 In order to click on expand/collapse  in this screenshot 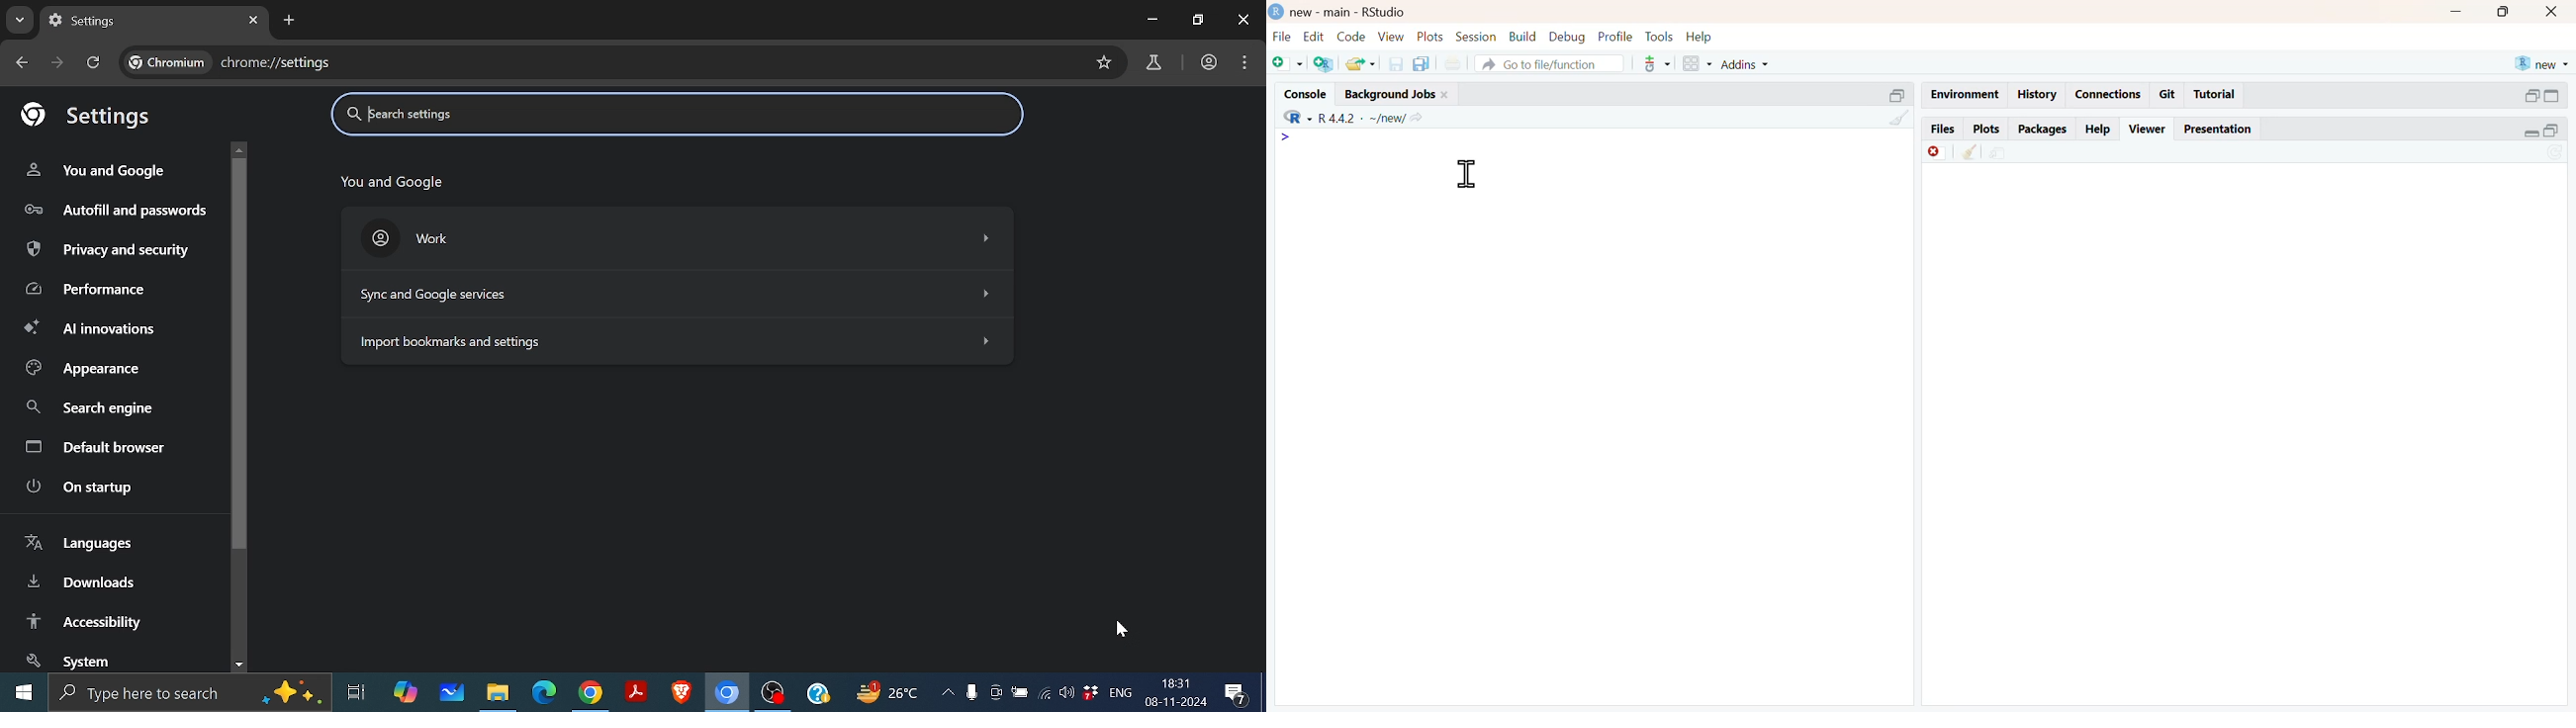, I will do `click(2530, 133)`.